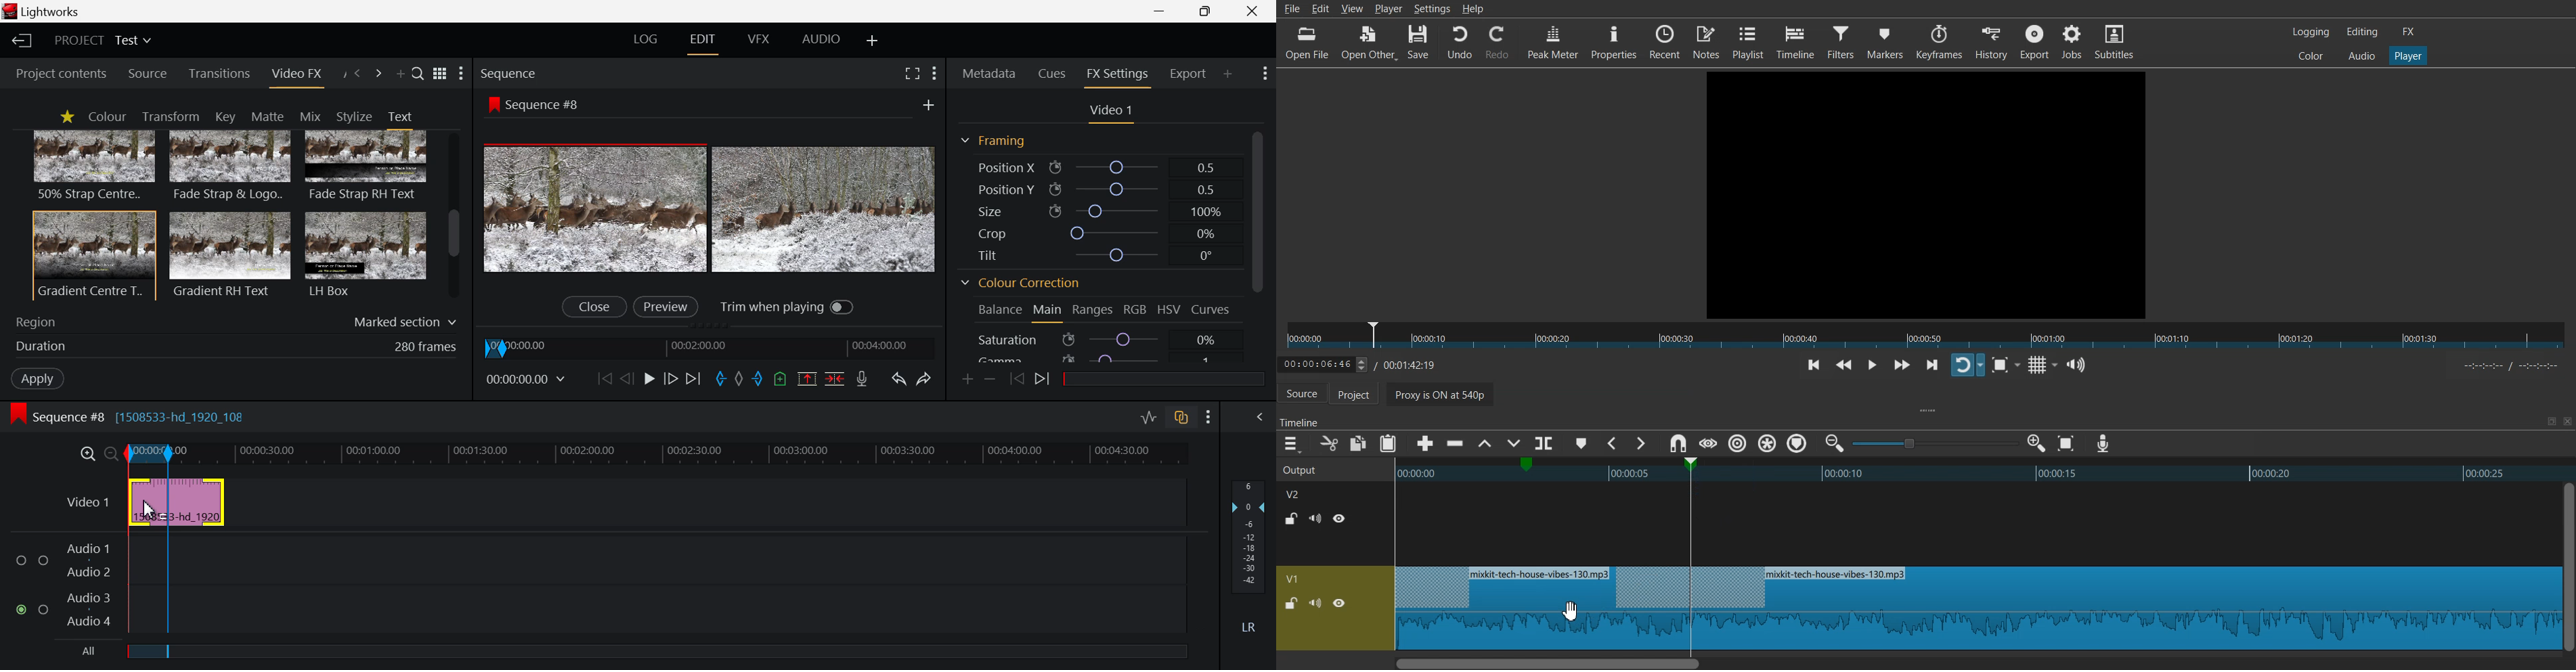 This screenshot has height=672, width=2576. I want to click on Play quickly forwards, so click(1902, 365).